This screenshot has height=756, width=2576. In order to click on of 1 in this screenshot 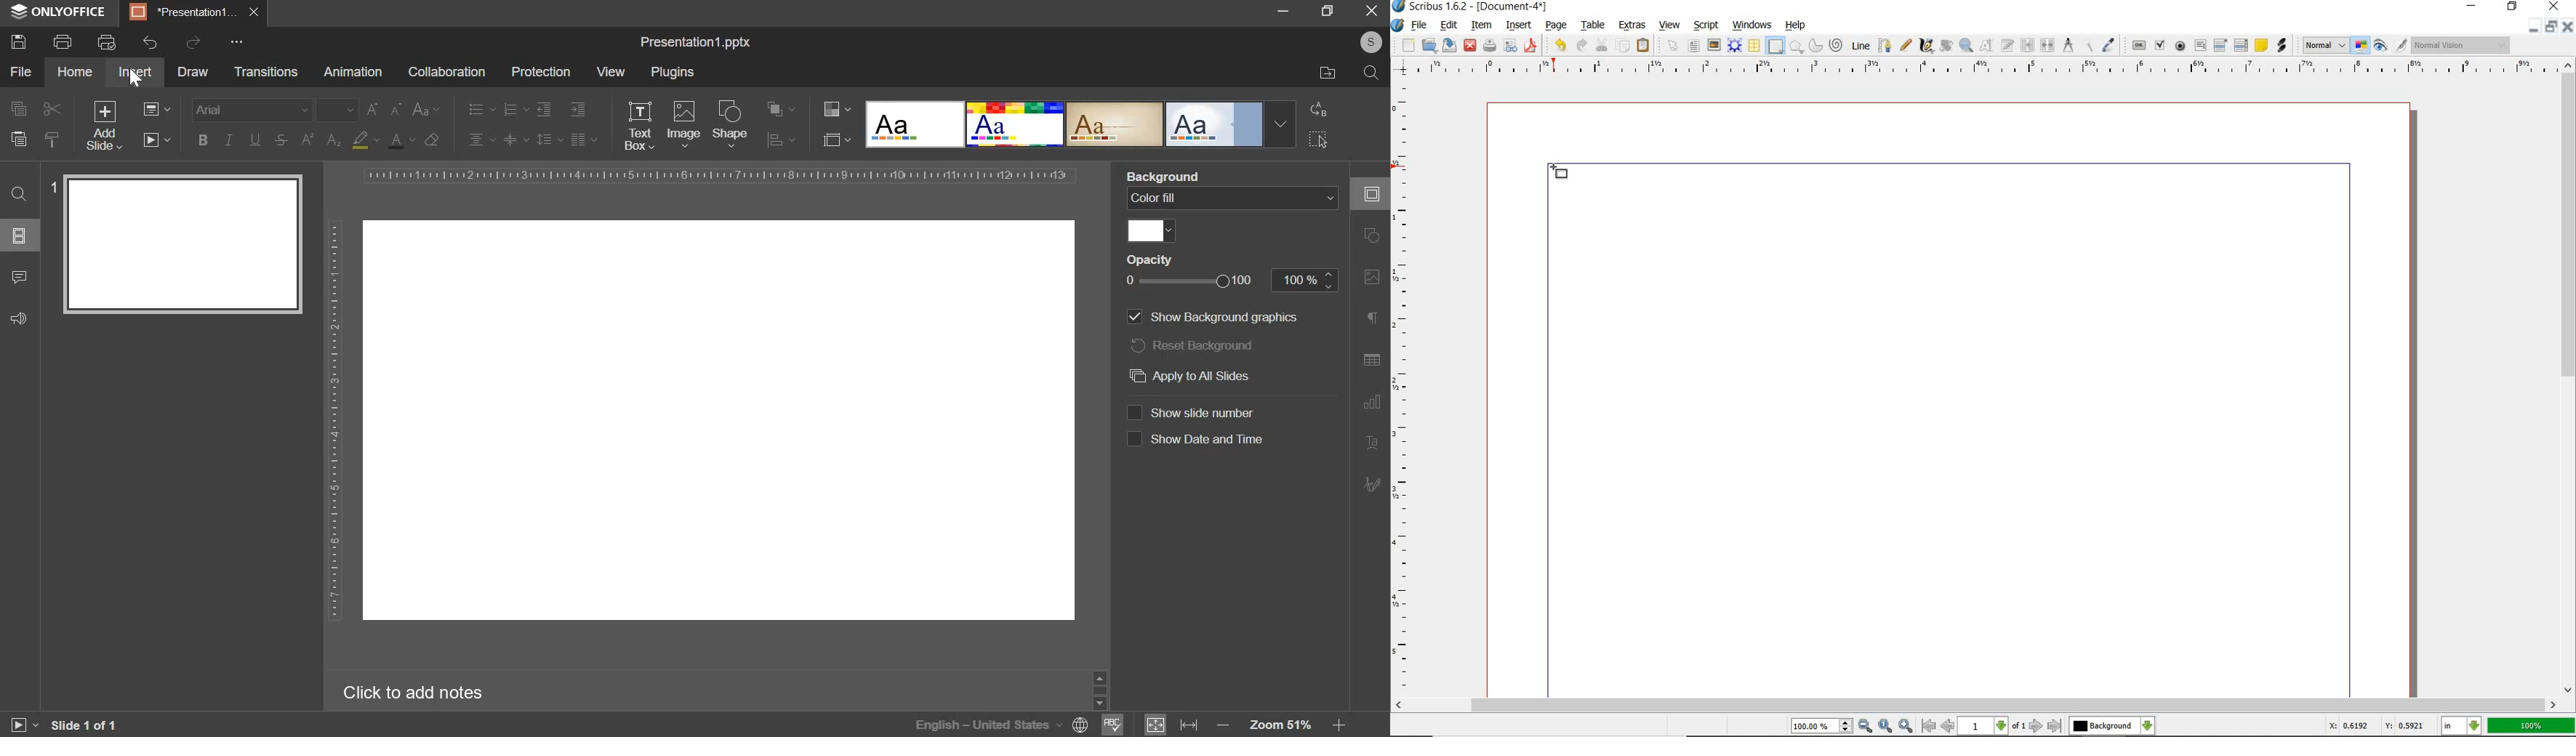, I will do `click(2020, 726)`.